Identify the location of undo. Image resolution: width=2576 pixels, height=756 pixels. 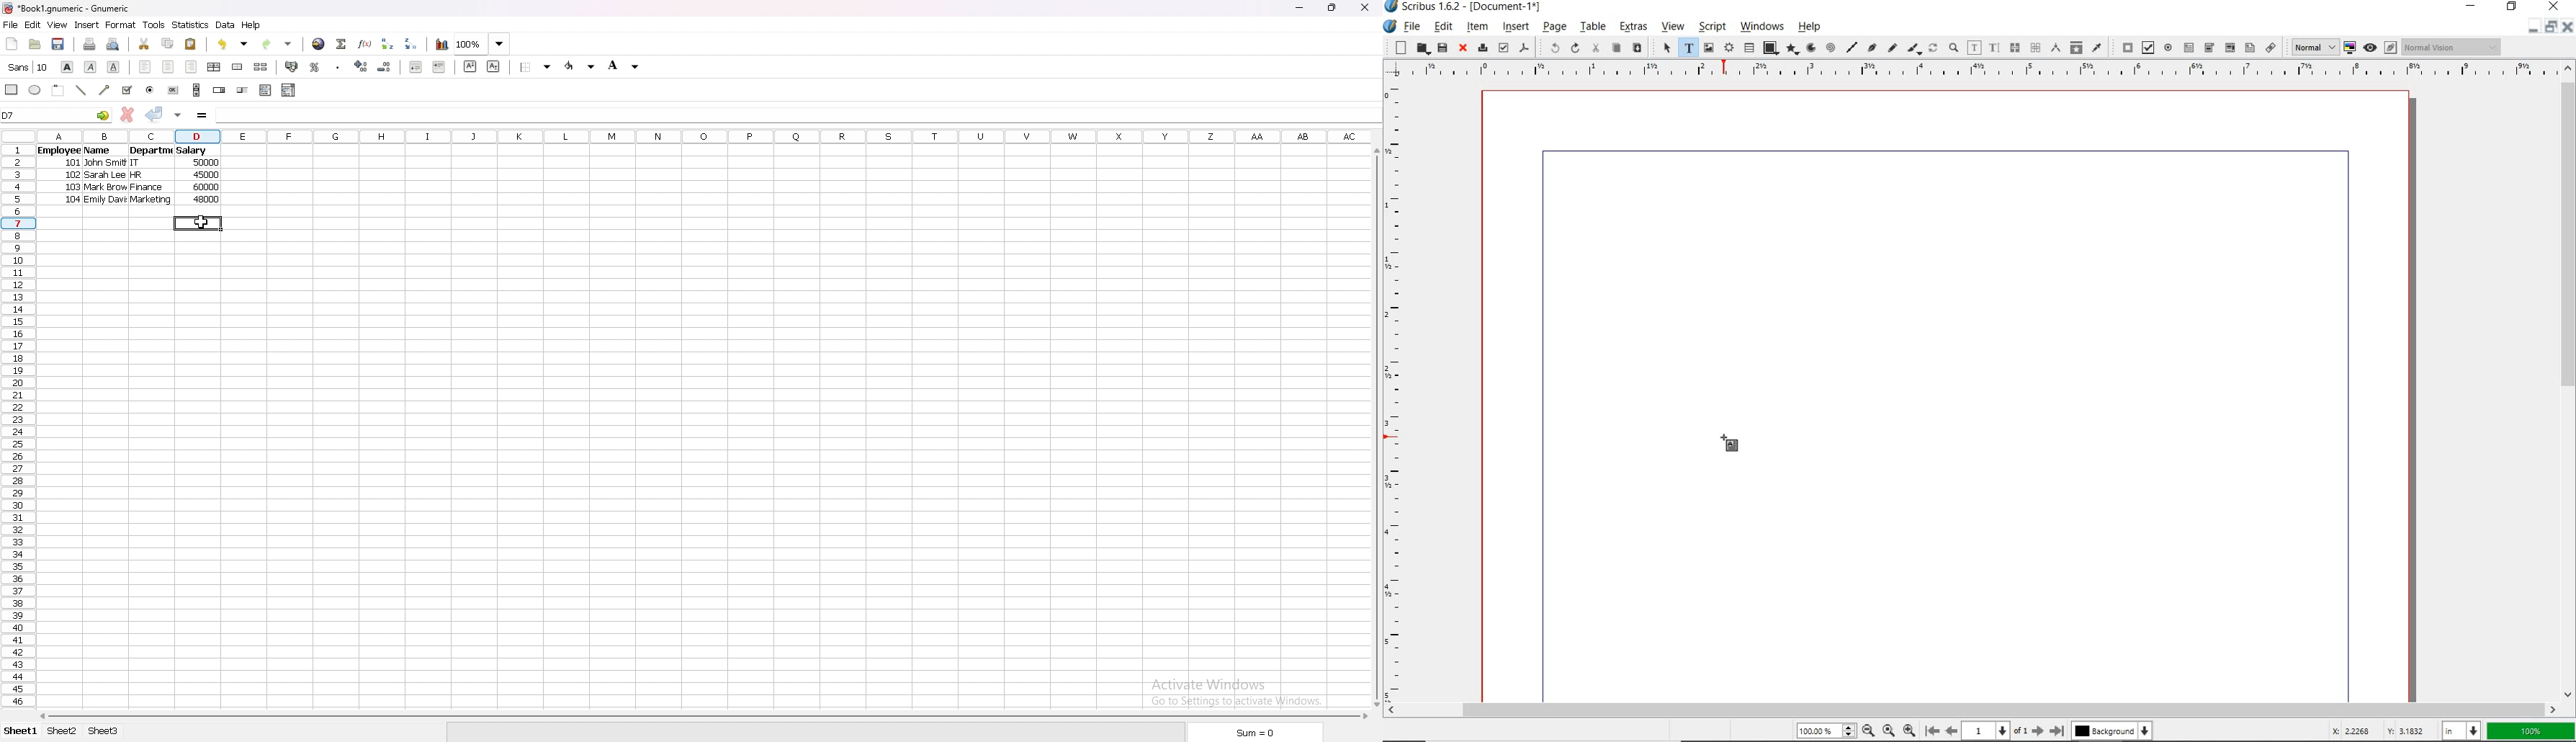
(1549, 47).